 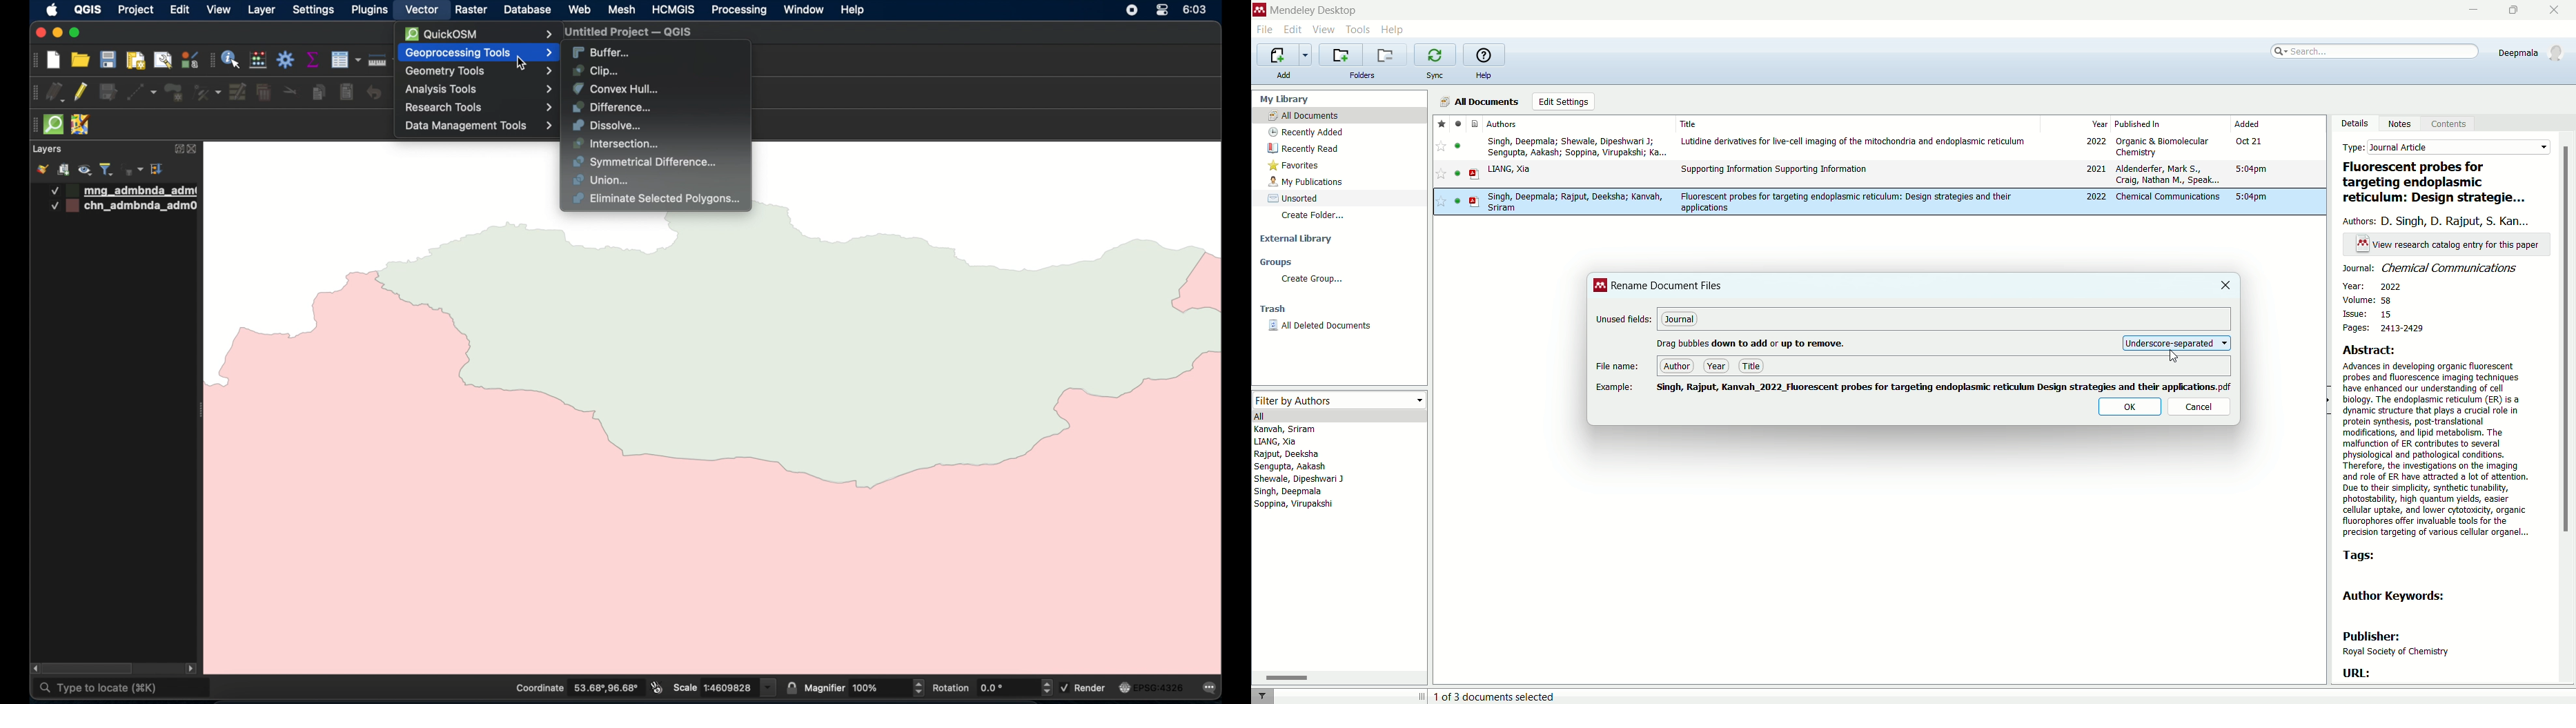 I want to click on rename document files, so click(x=1669, y=287).